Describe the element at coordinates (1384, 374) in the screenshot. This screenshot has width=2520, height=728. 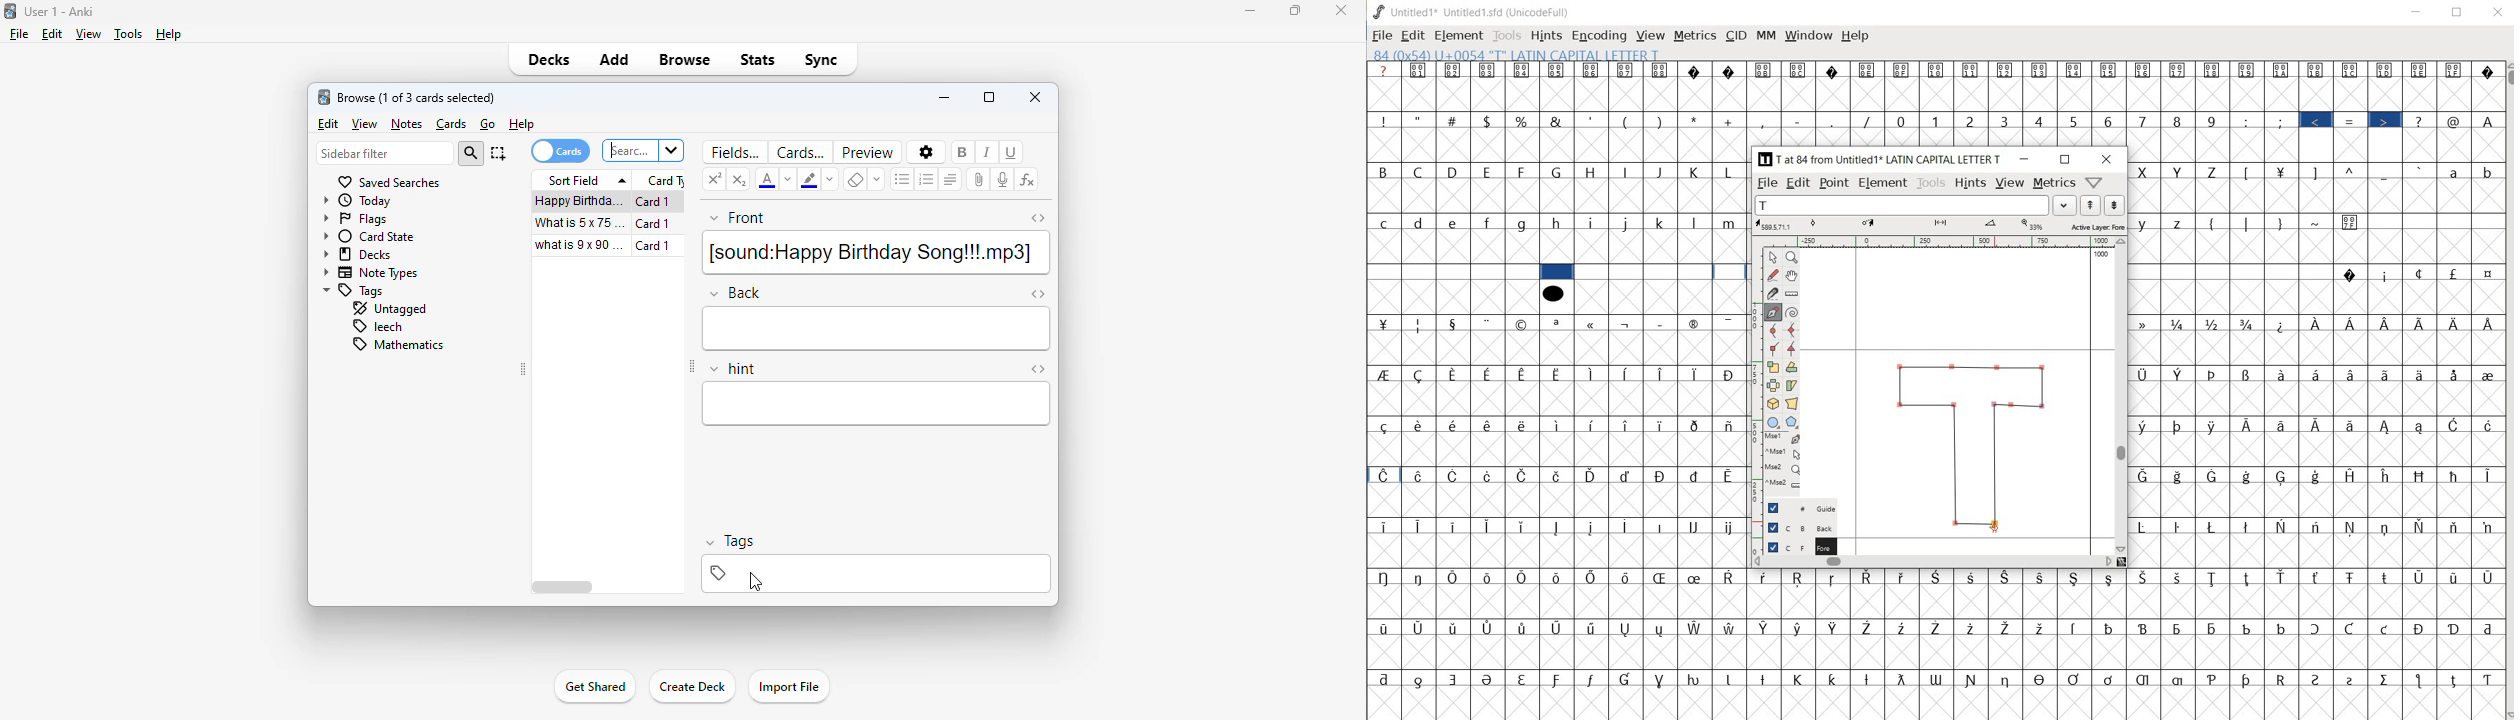
I see `Symbol` at that location.